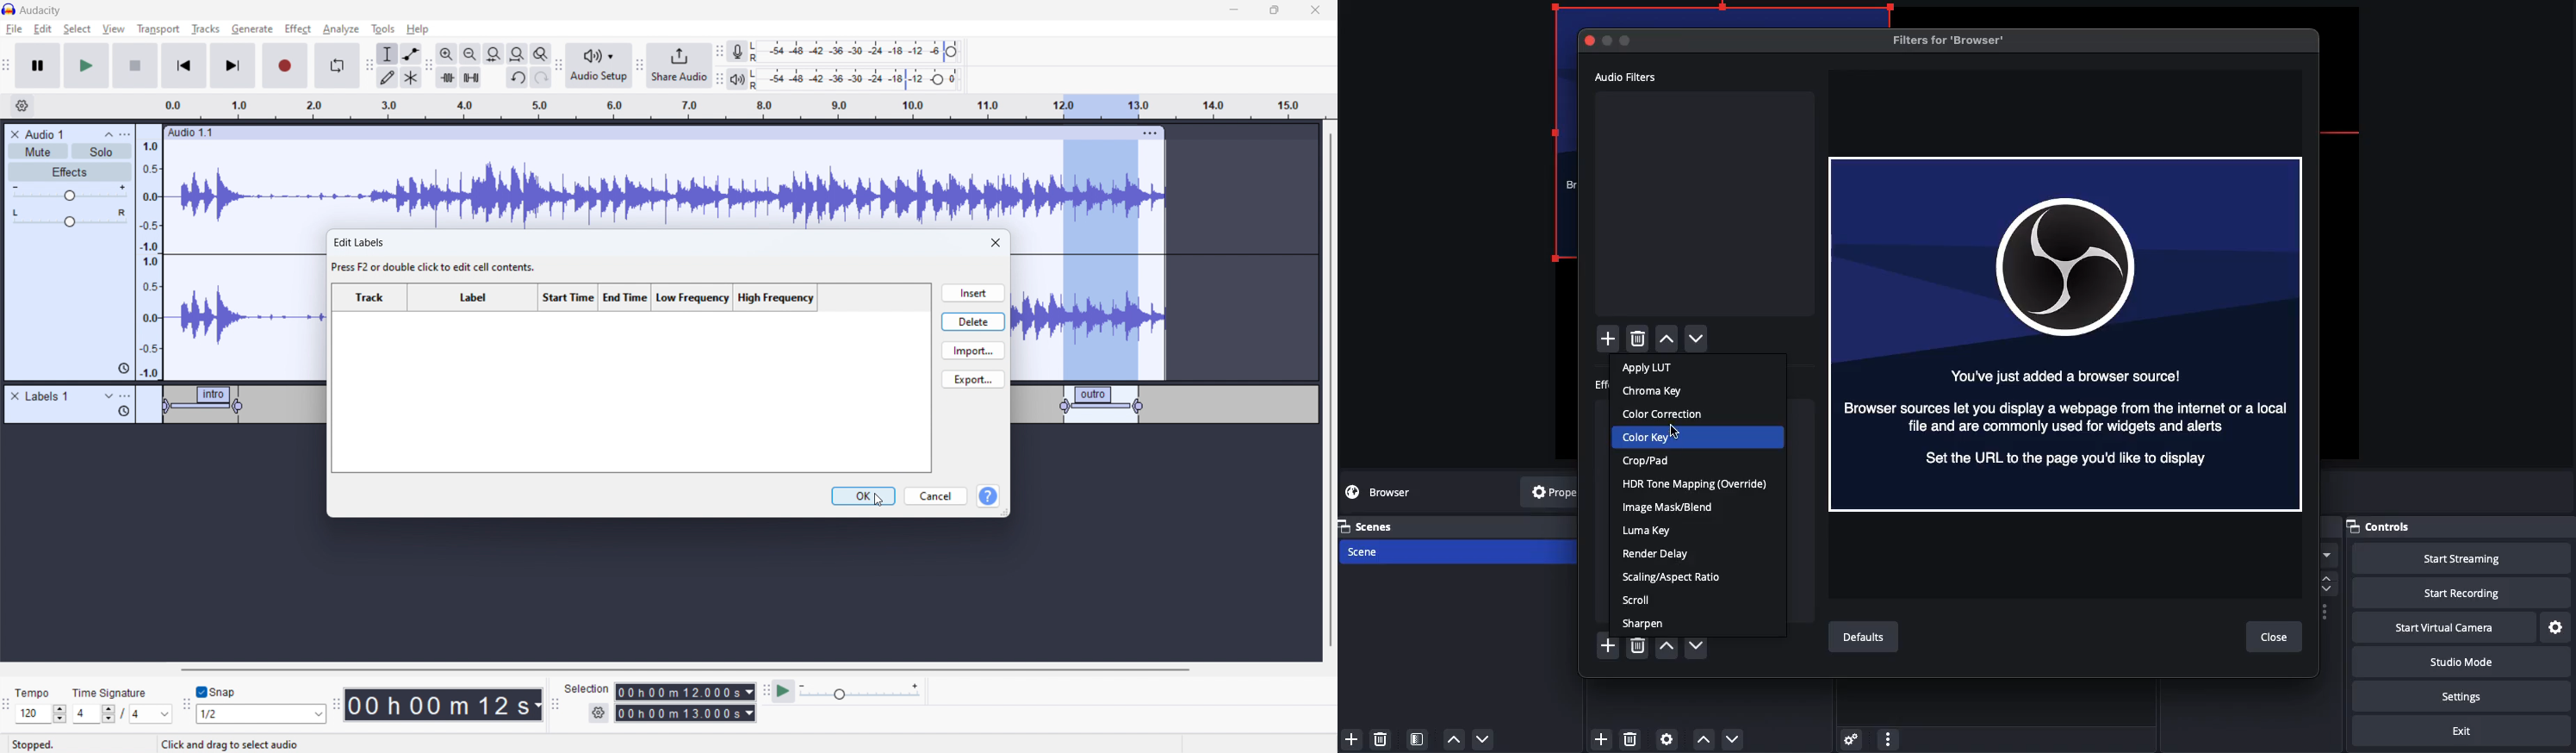 The height and width of the screenshot is (756, 2576). I want to click on time signature toolbar, so click(8, 708).